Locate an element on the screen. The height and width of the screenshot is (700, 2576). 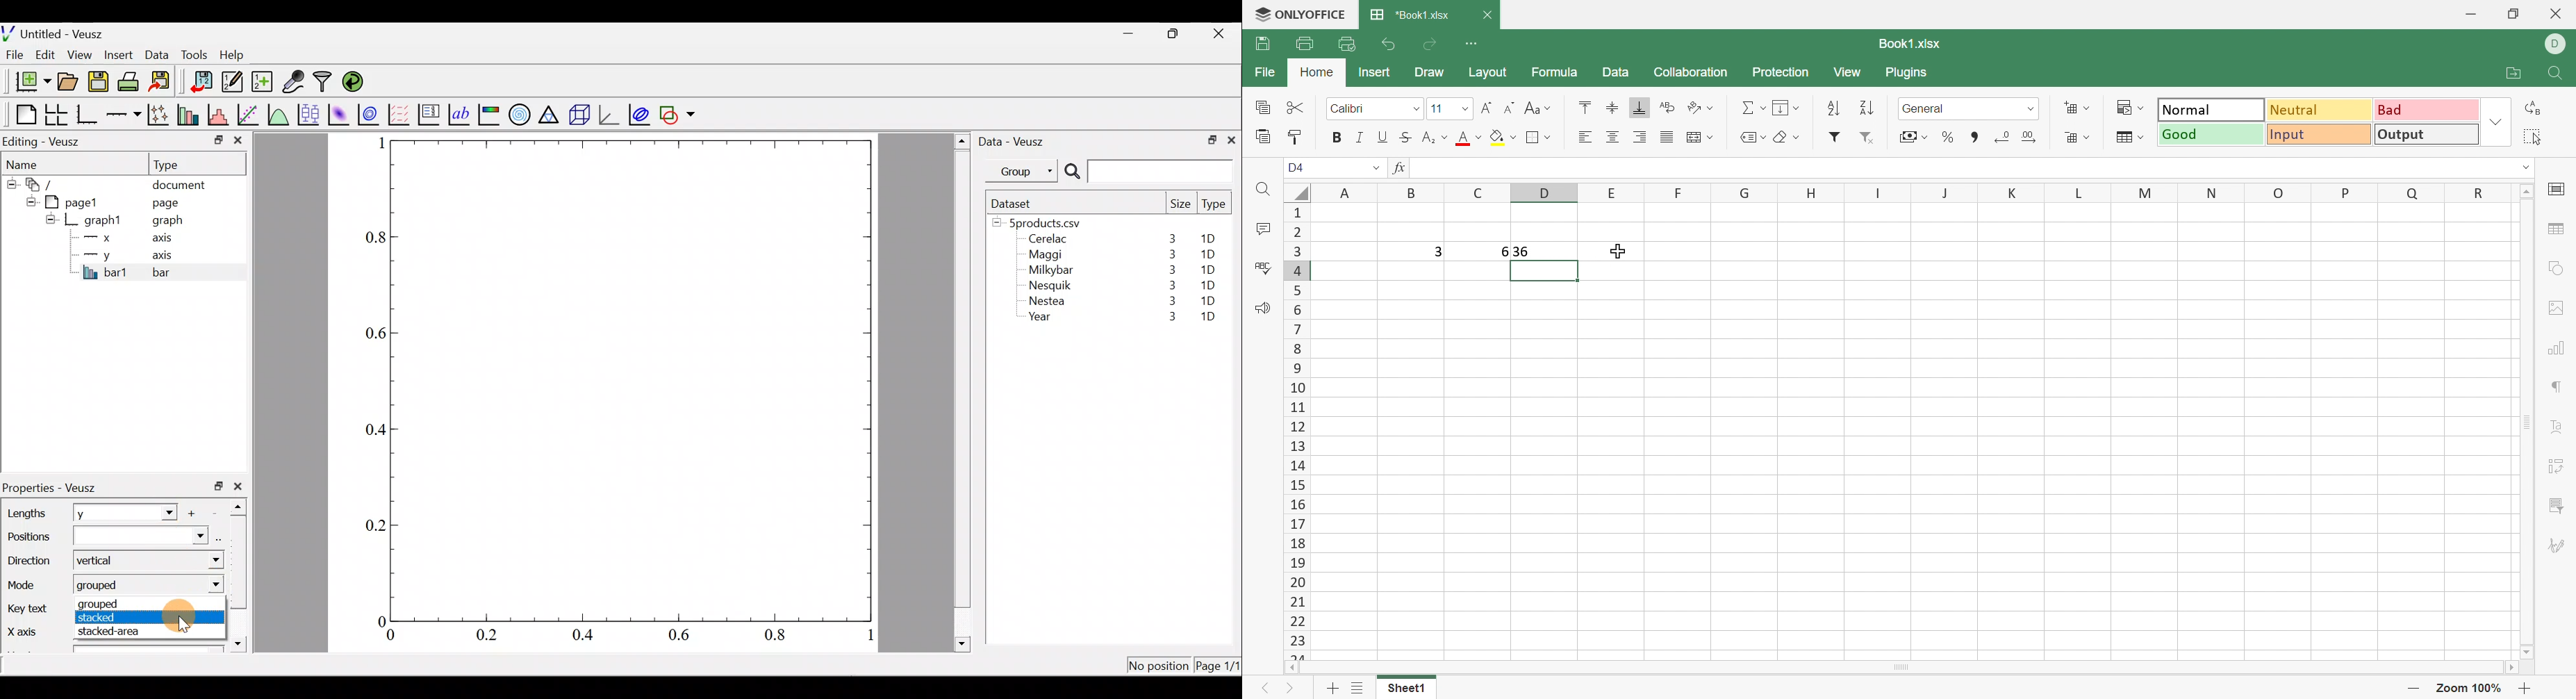
Image color bar is located at coordinates (490, 114).